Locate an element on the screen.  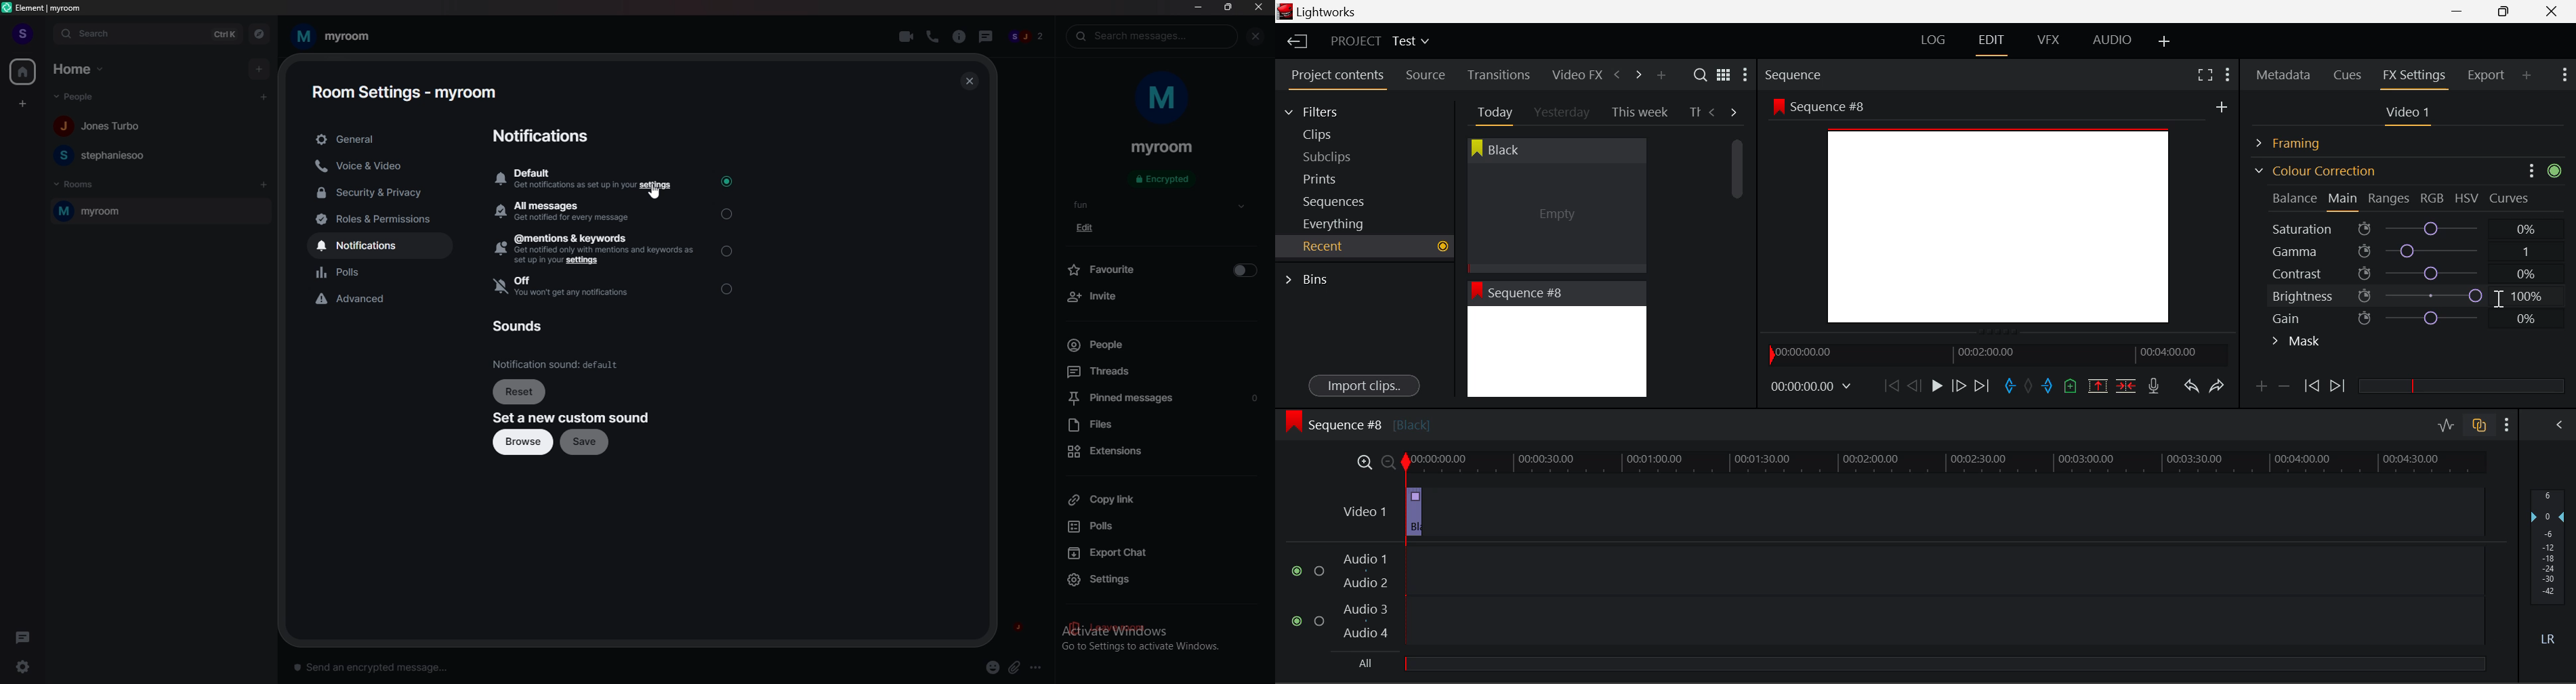
To Start is located at coordinates (1890, 385).